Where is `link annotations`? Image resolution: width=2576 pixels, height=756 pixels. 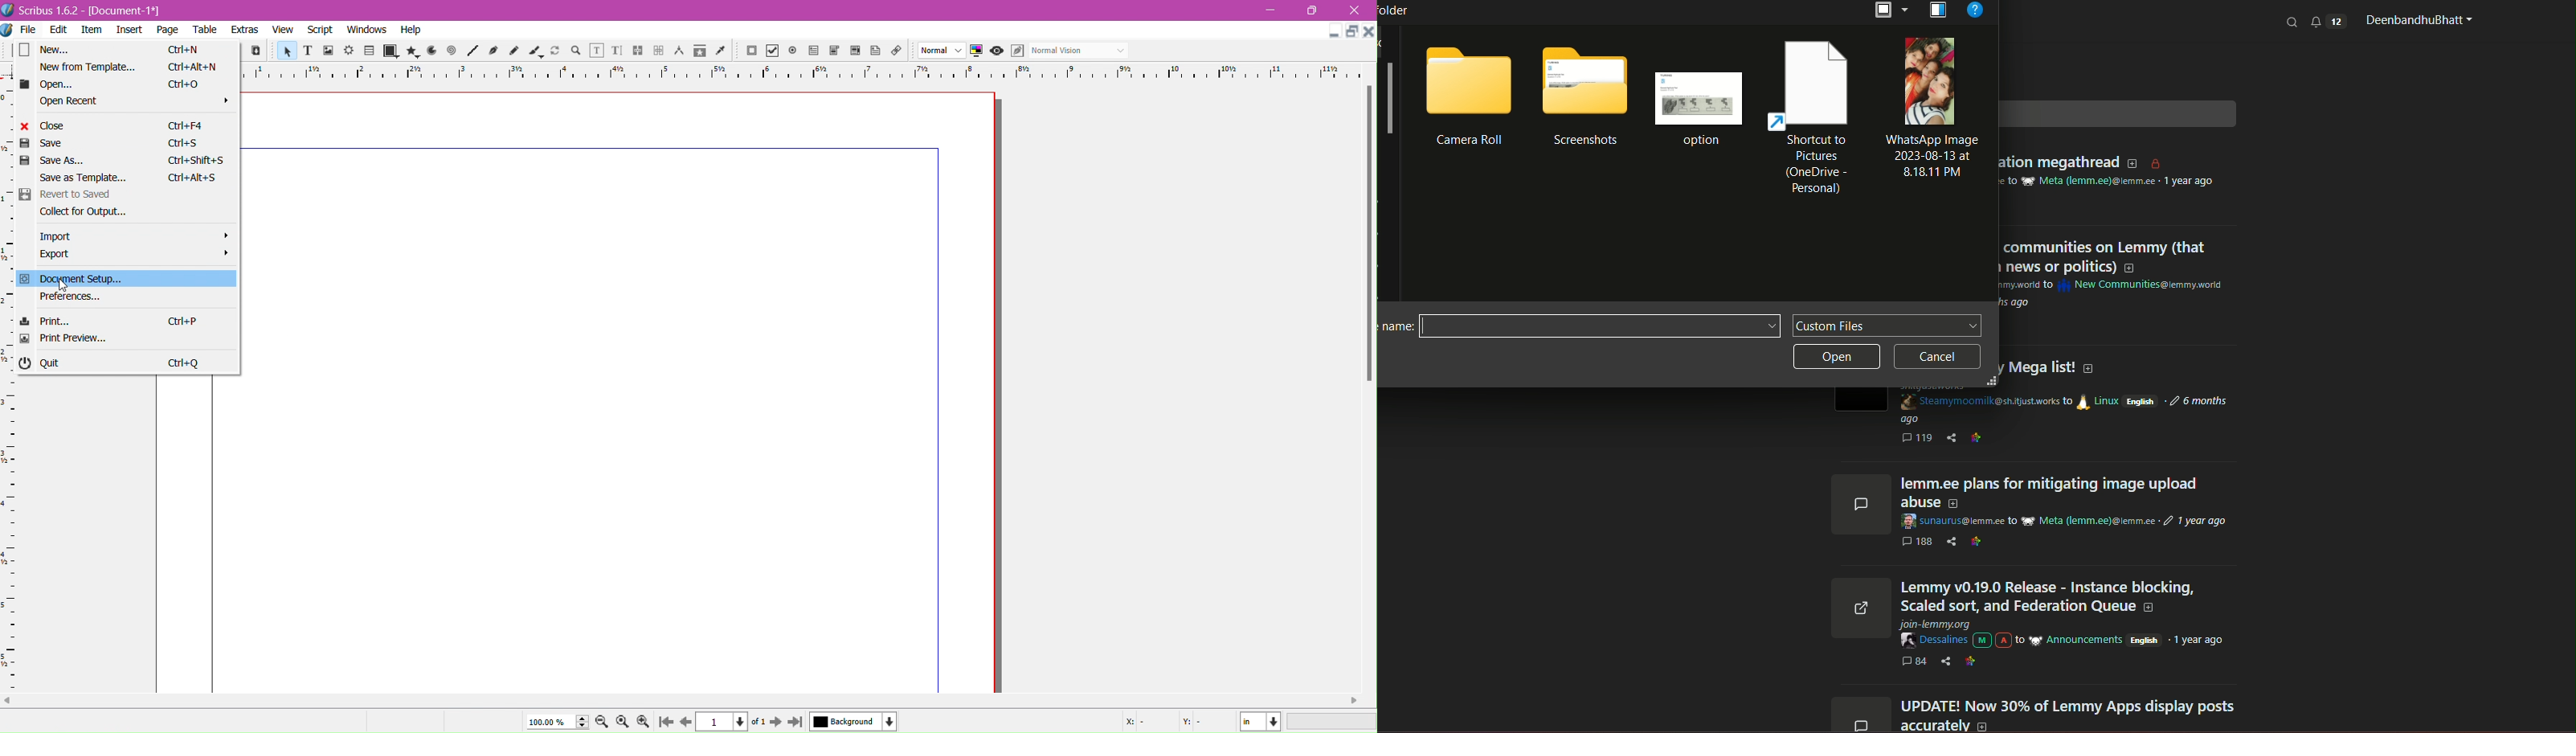
link annotations is located at coordinates (900, 51).